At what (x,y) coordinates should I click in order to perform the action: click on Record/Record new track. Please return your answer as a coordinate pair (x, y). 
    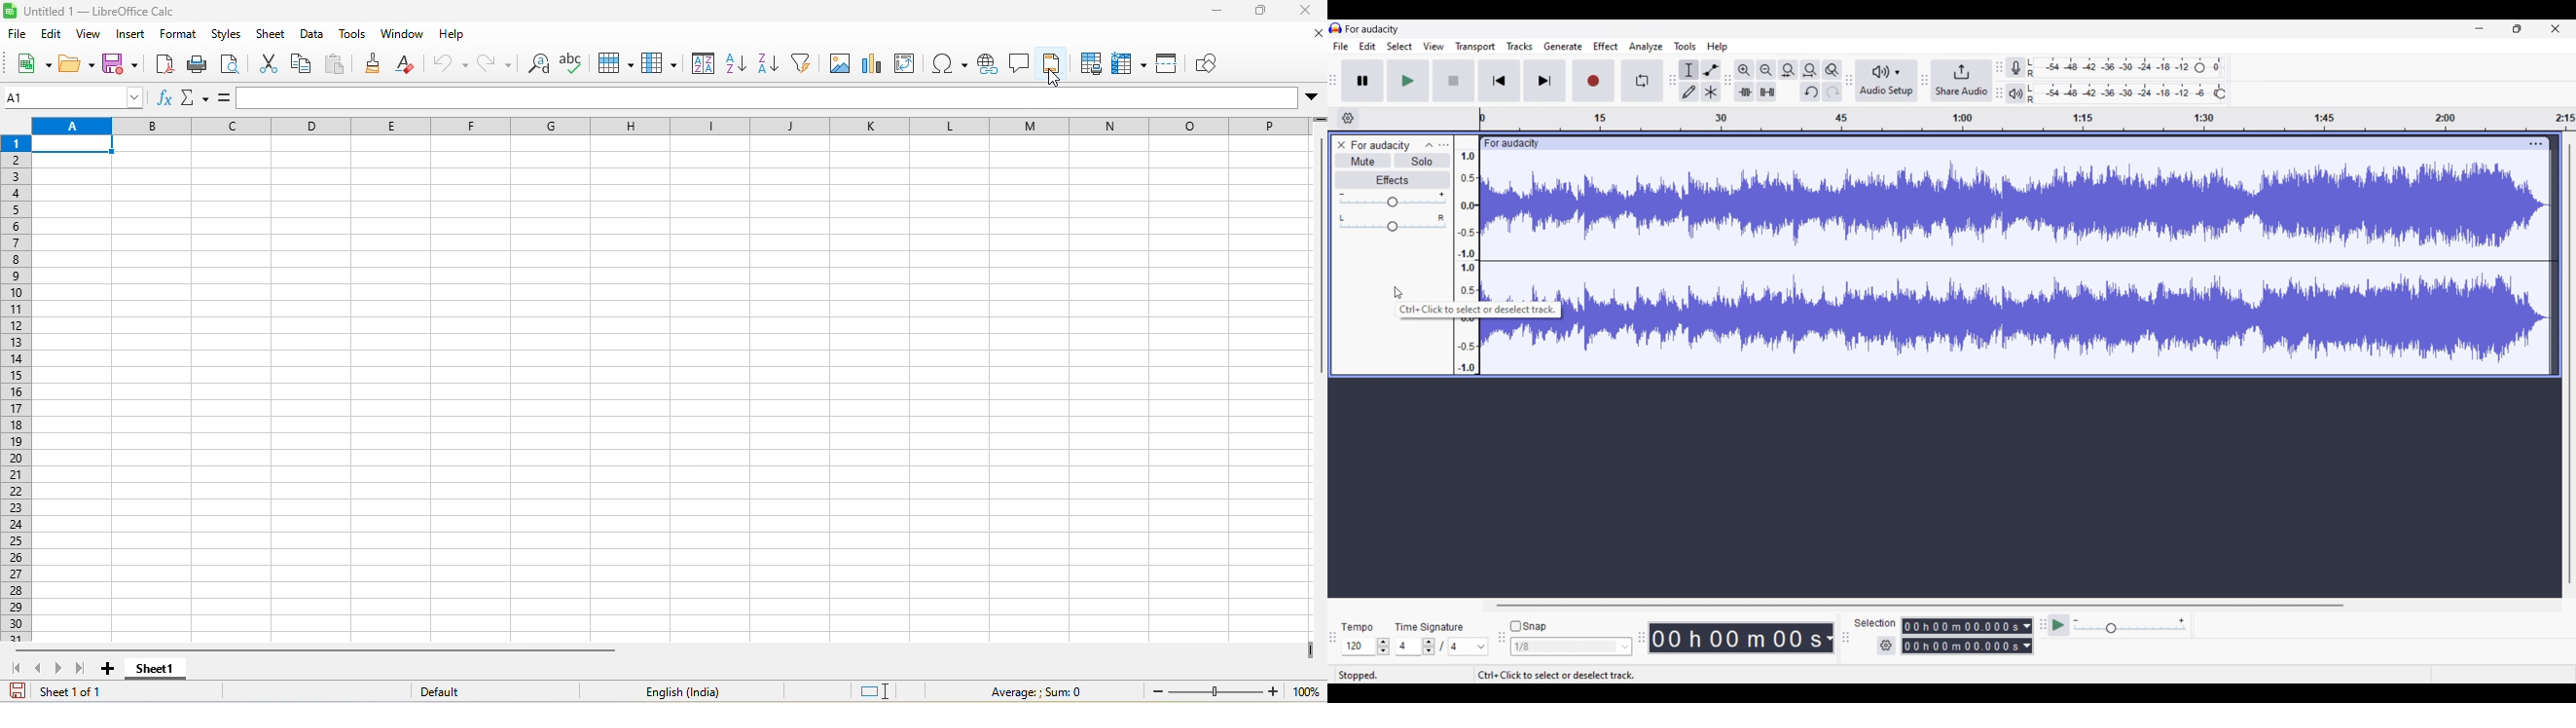
    Looking at the image, I should click on (1594, 81).